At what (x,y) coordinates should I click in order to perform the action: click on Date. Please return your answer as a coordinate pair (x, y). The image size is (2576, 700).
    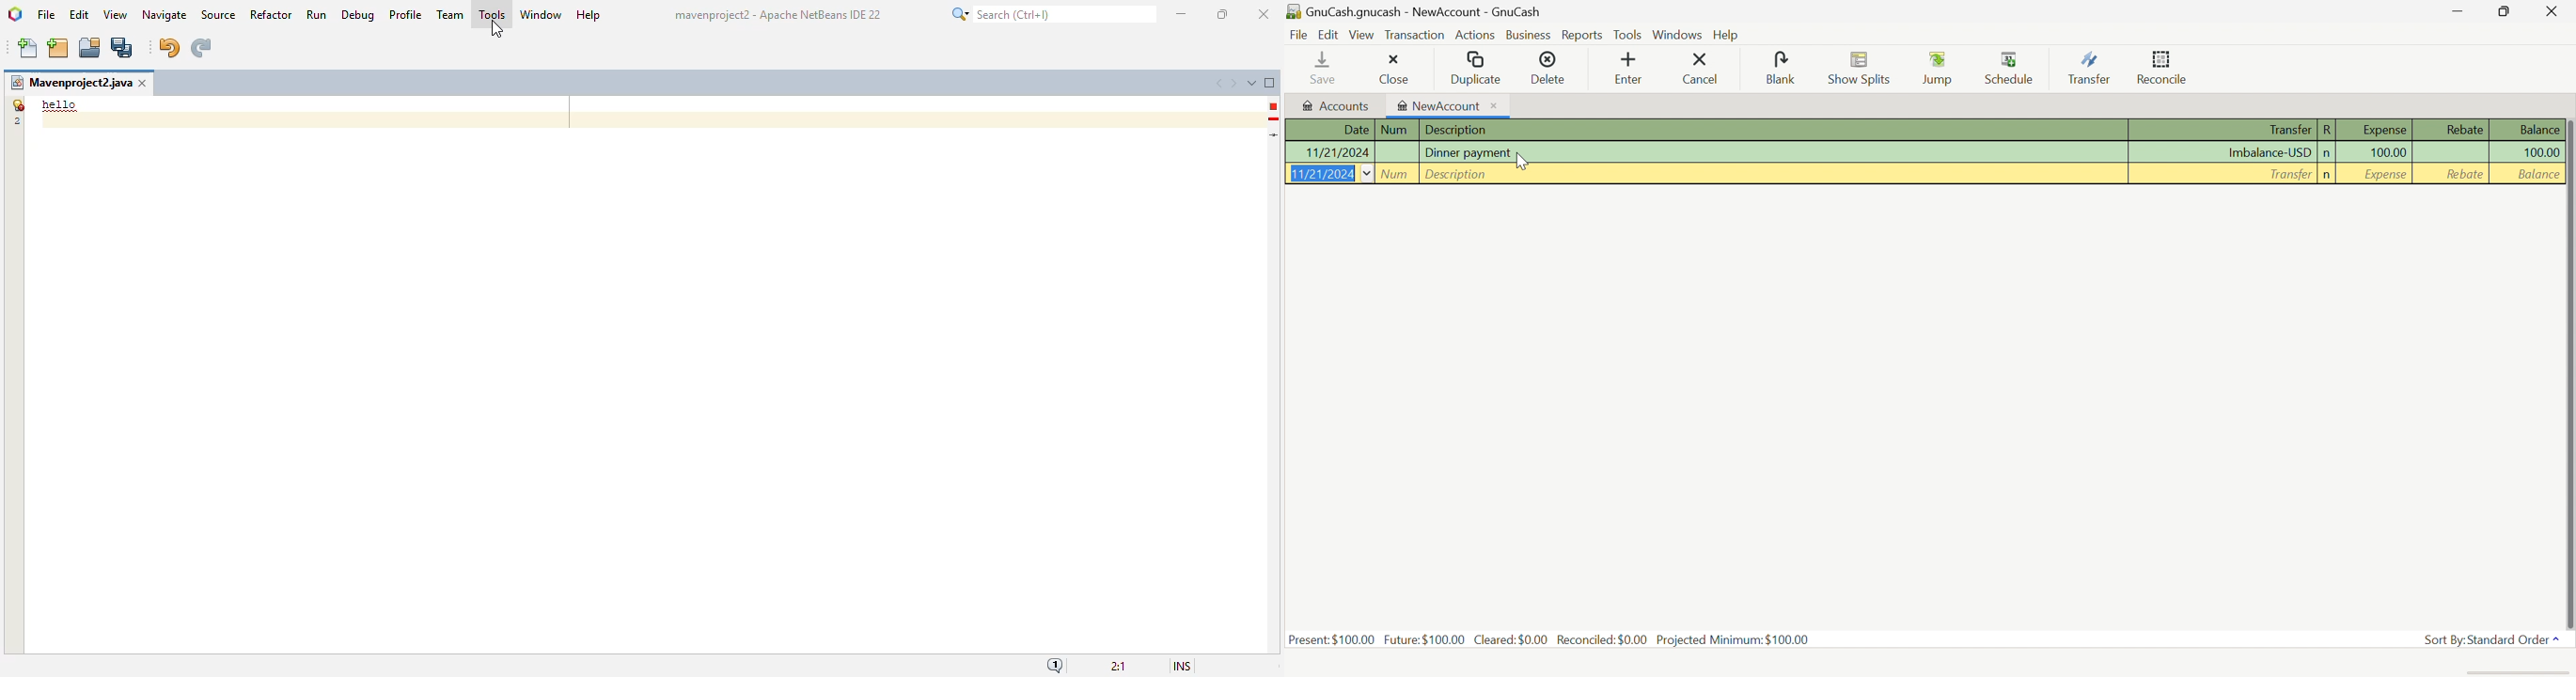
    Looking at the image, I should click on (1356, 130).